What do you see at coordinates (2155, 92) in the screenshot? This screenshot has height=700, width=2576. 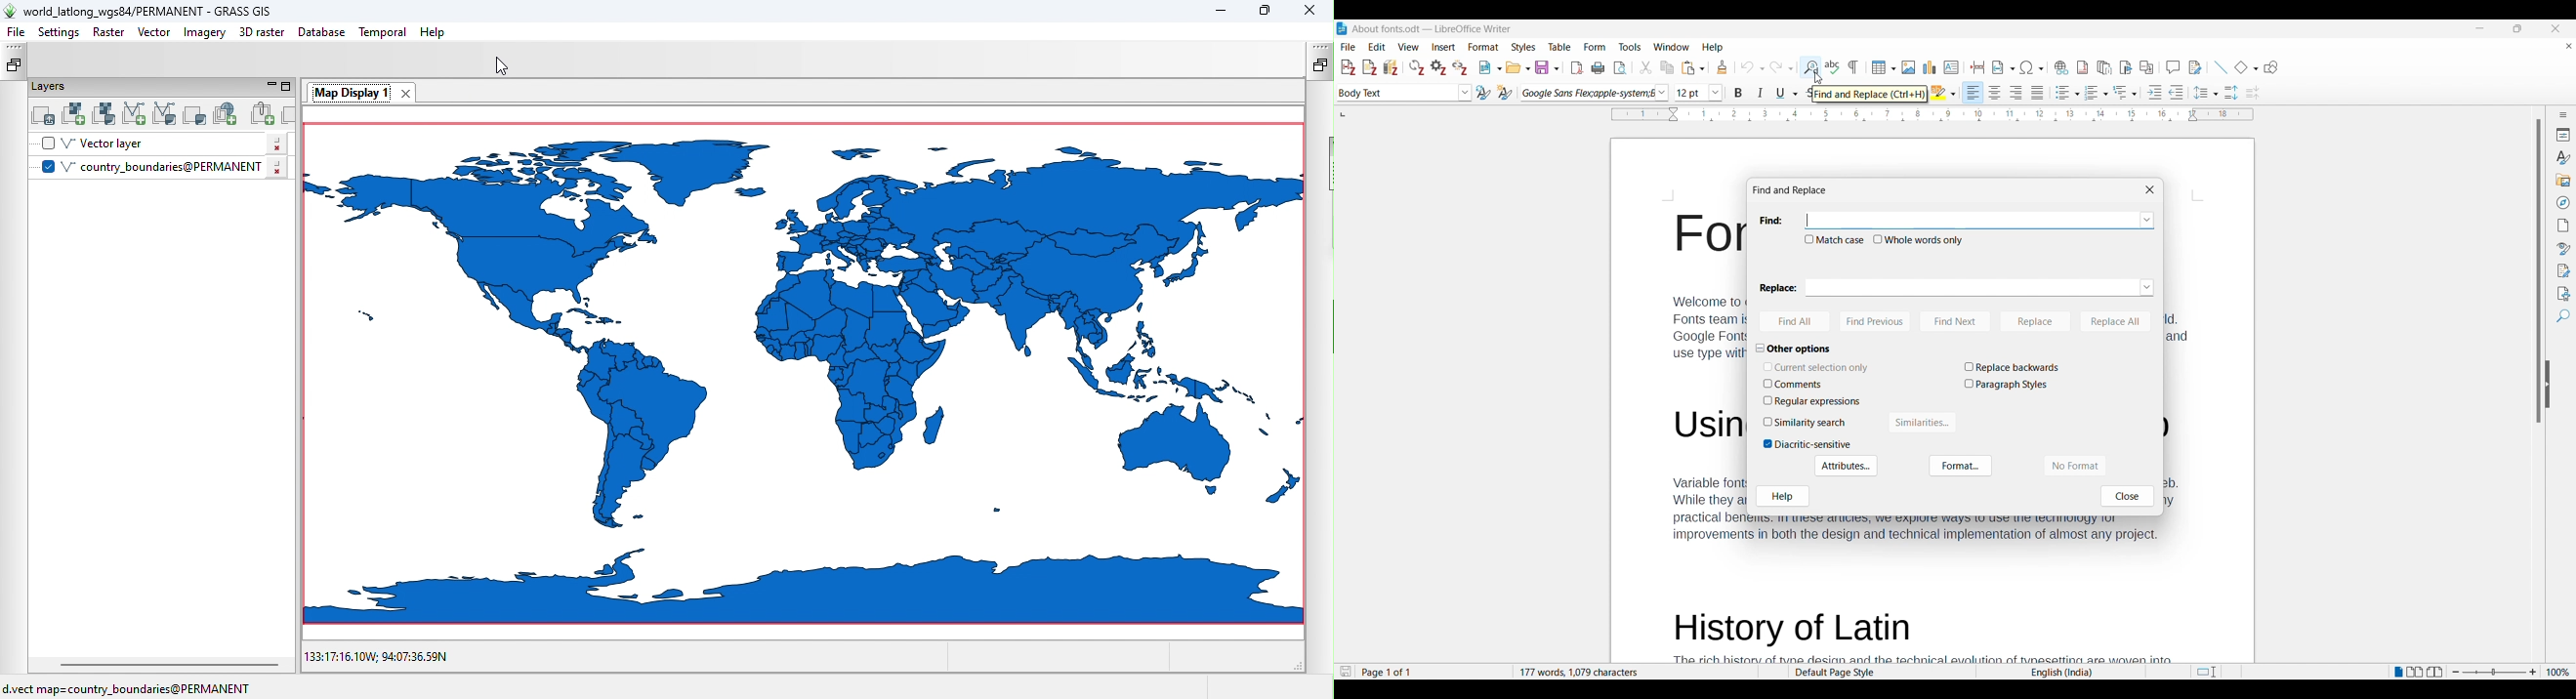 I see `Increase indent` at bounding box center [2155, 92].